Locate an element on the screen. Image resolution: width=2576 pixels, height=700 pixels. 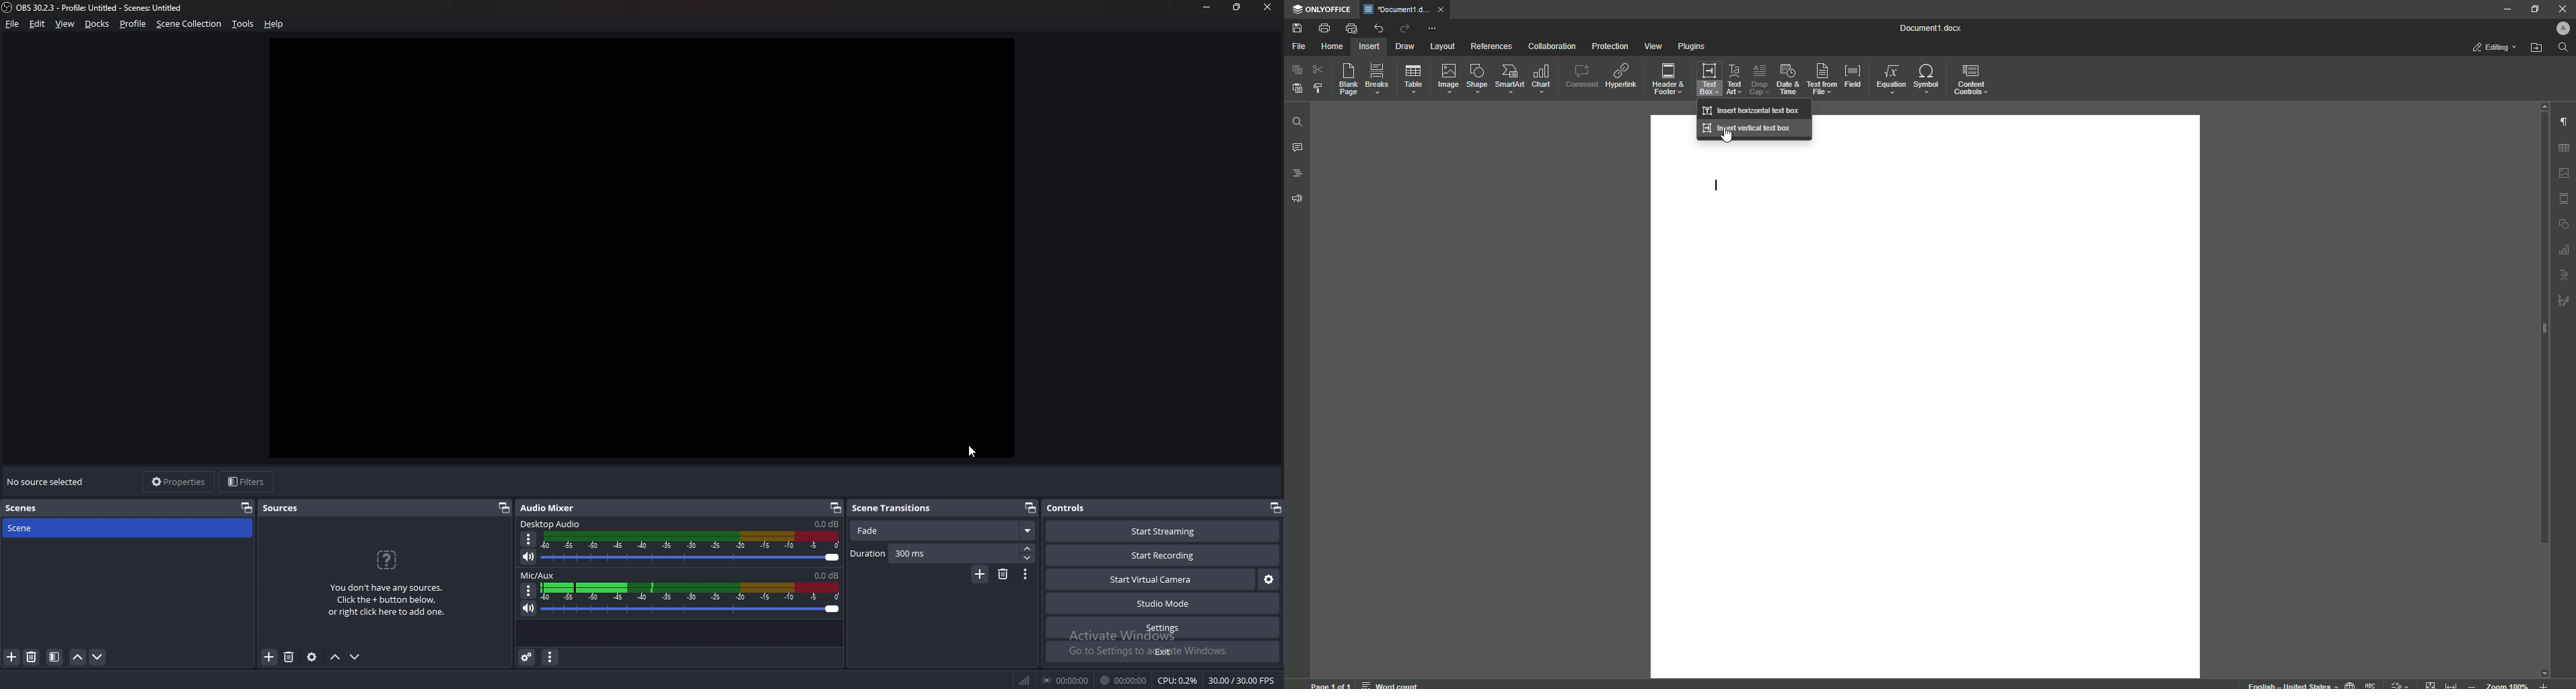
 Paragraph Settings is located at coordinates (2563, 121).